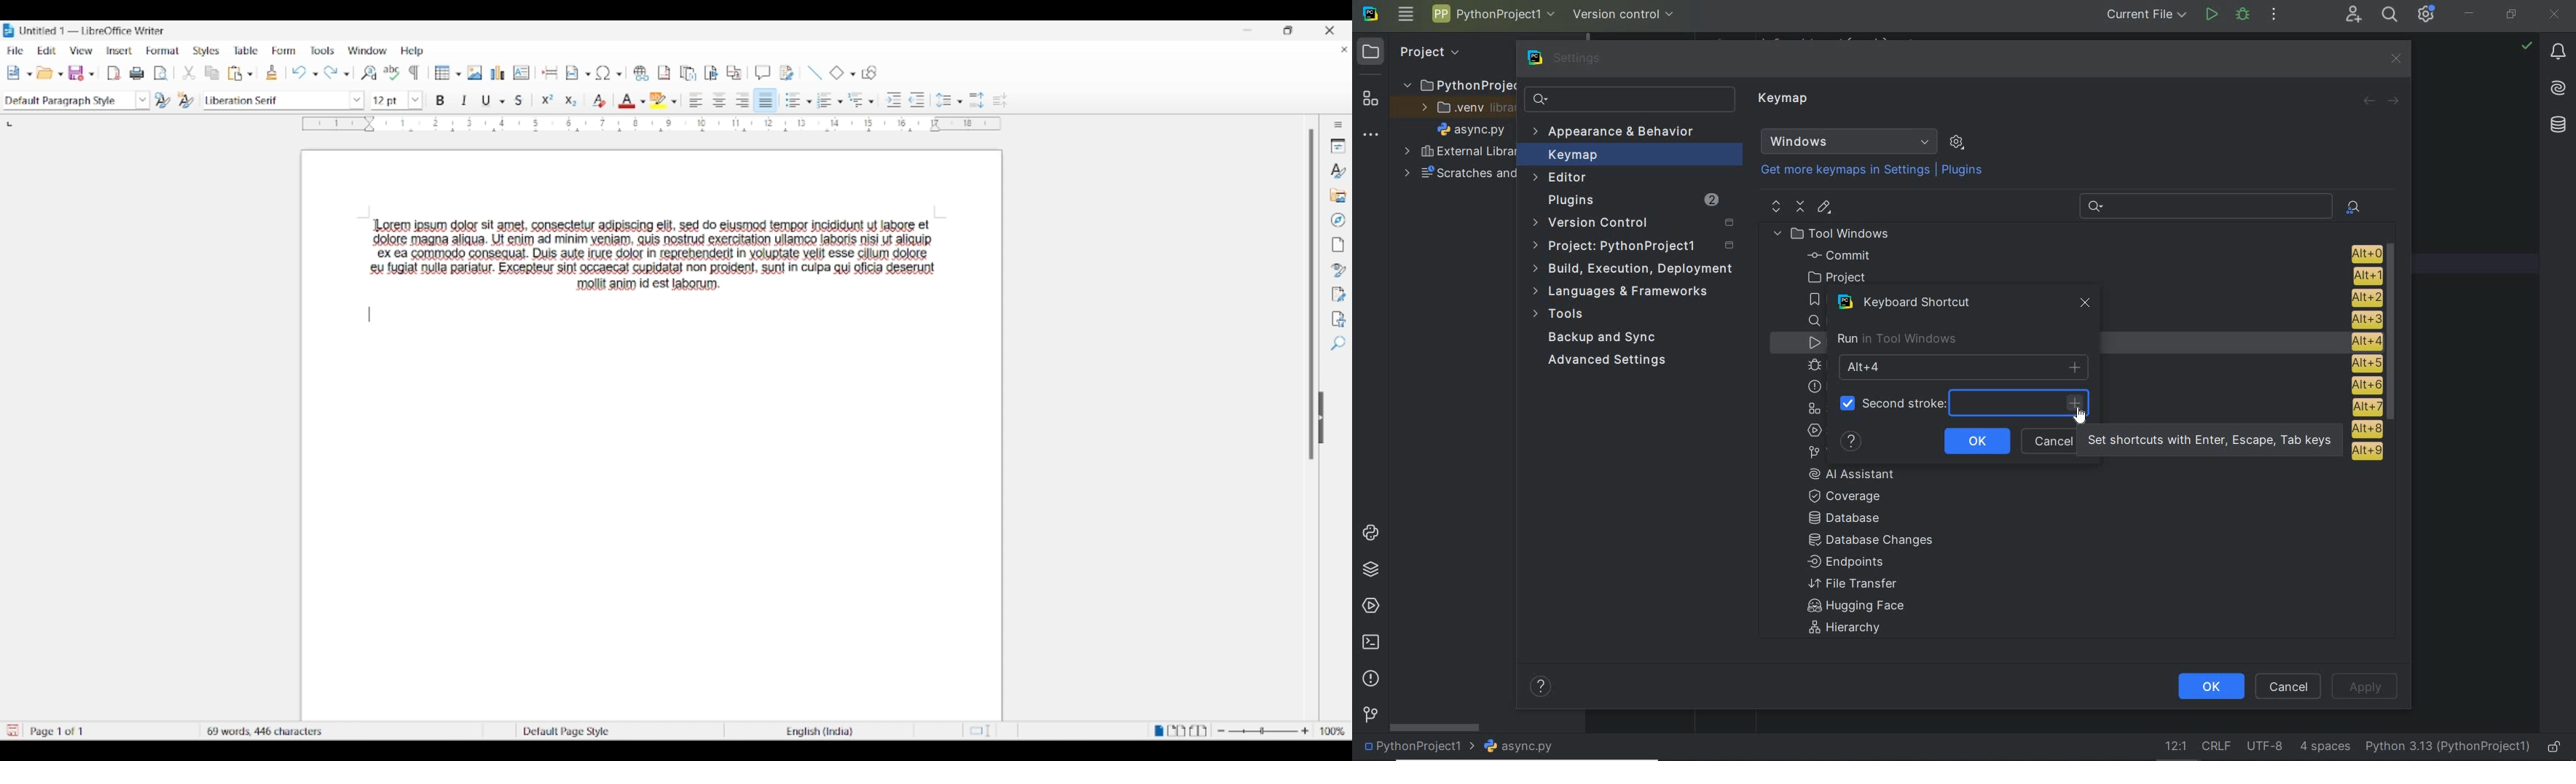 The height and width of the screenshot is (784, 2576). I want to click on Print, so click(137, 73).